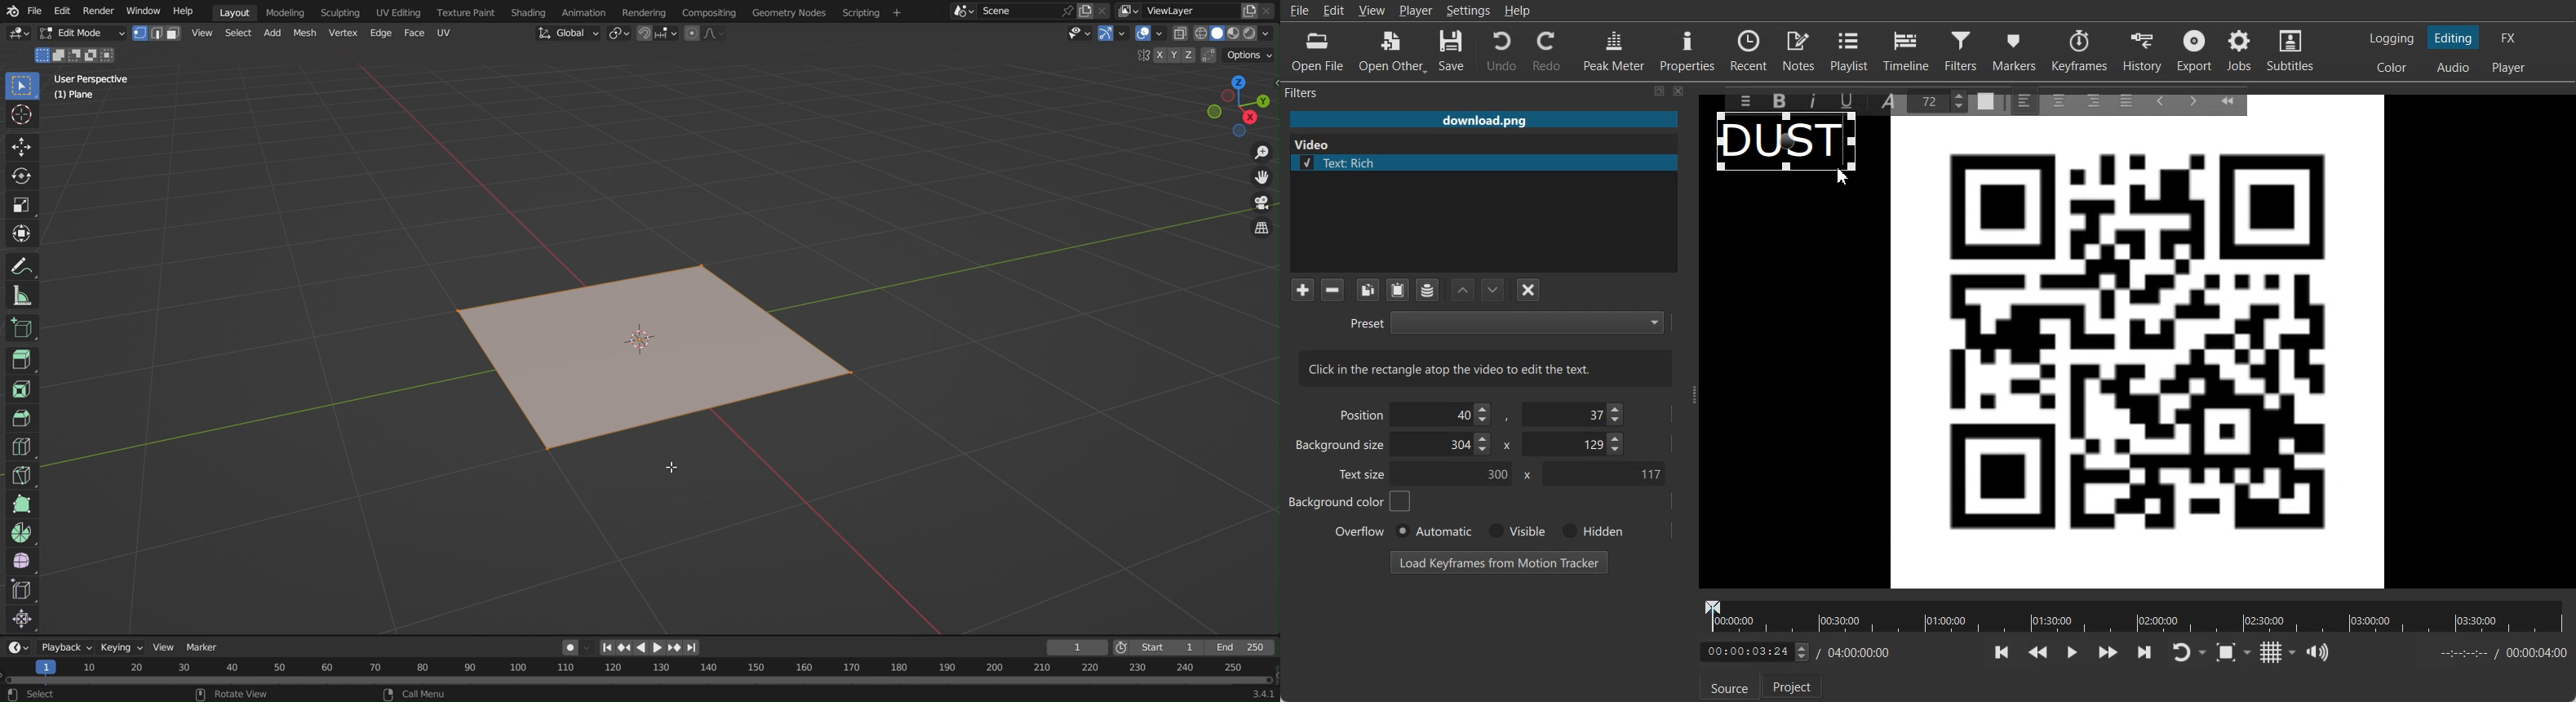 This screenshot has width=2576, height=728. What do you see at coordinates (2038, 652) in the screenshot?
I see `Play Quickly backward` at bounding box center [2038, 652].